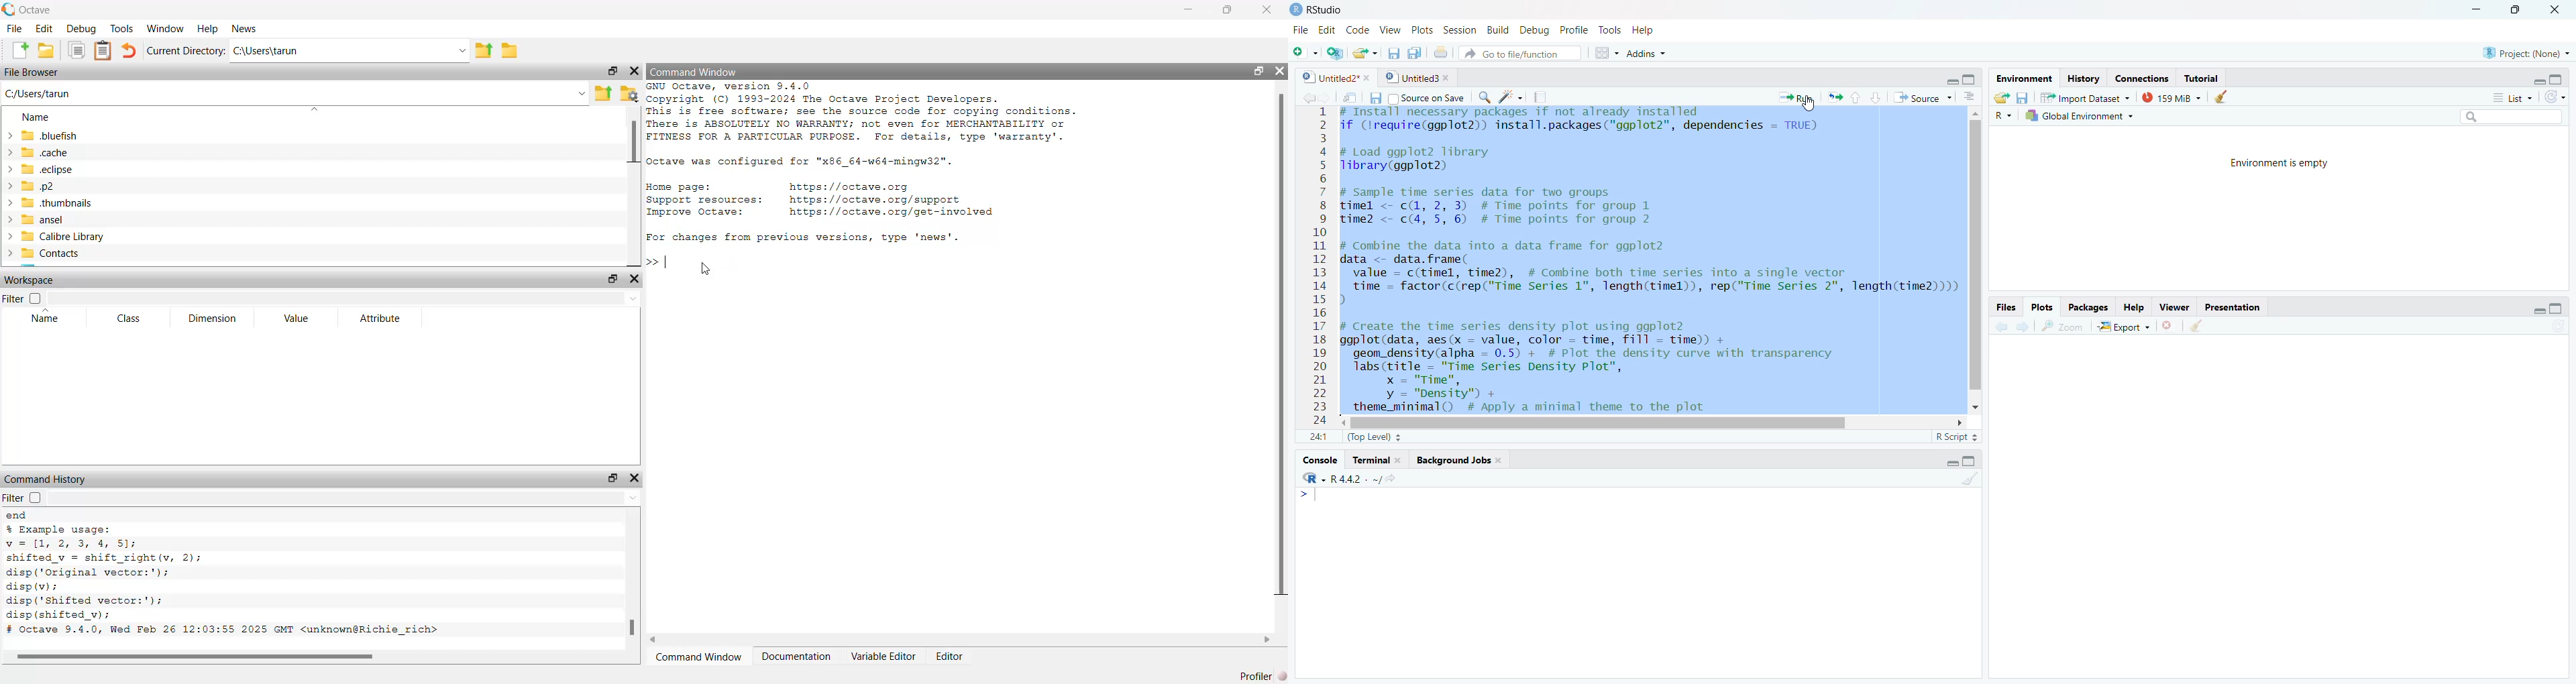 This screenshot has width=2576, height=700. Describe the element at coordinates (1795, 98) in the screenshot. I see `Run` at that location.